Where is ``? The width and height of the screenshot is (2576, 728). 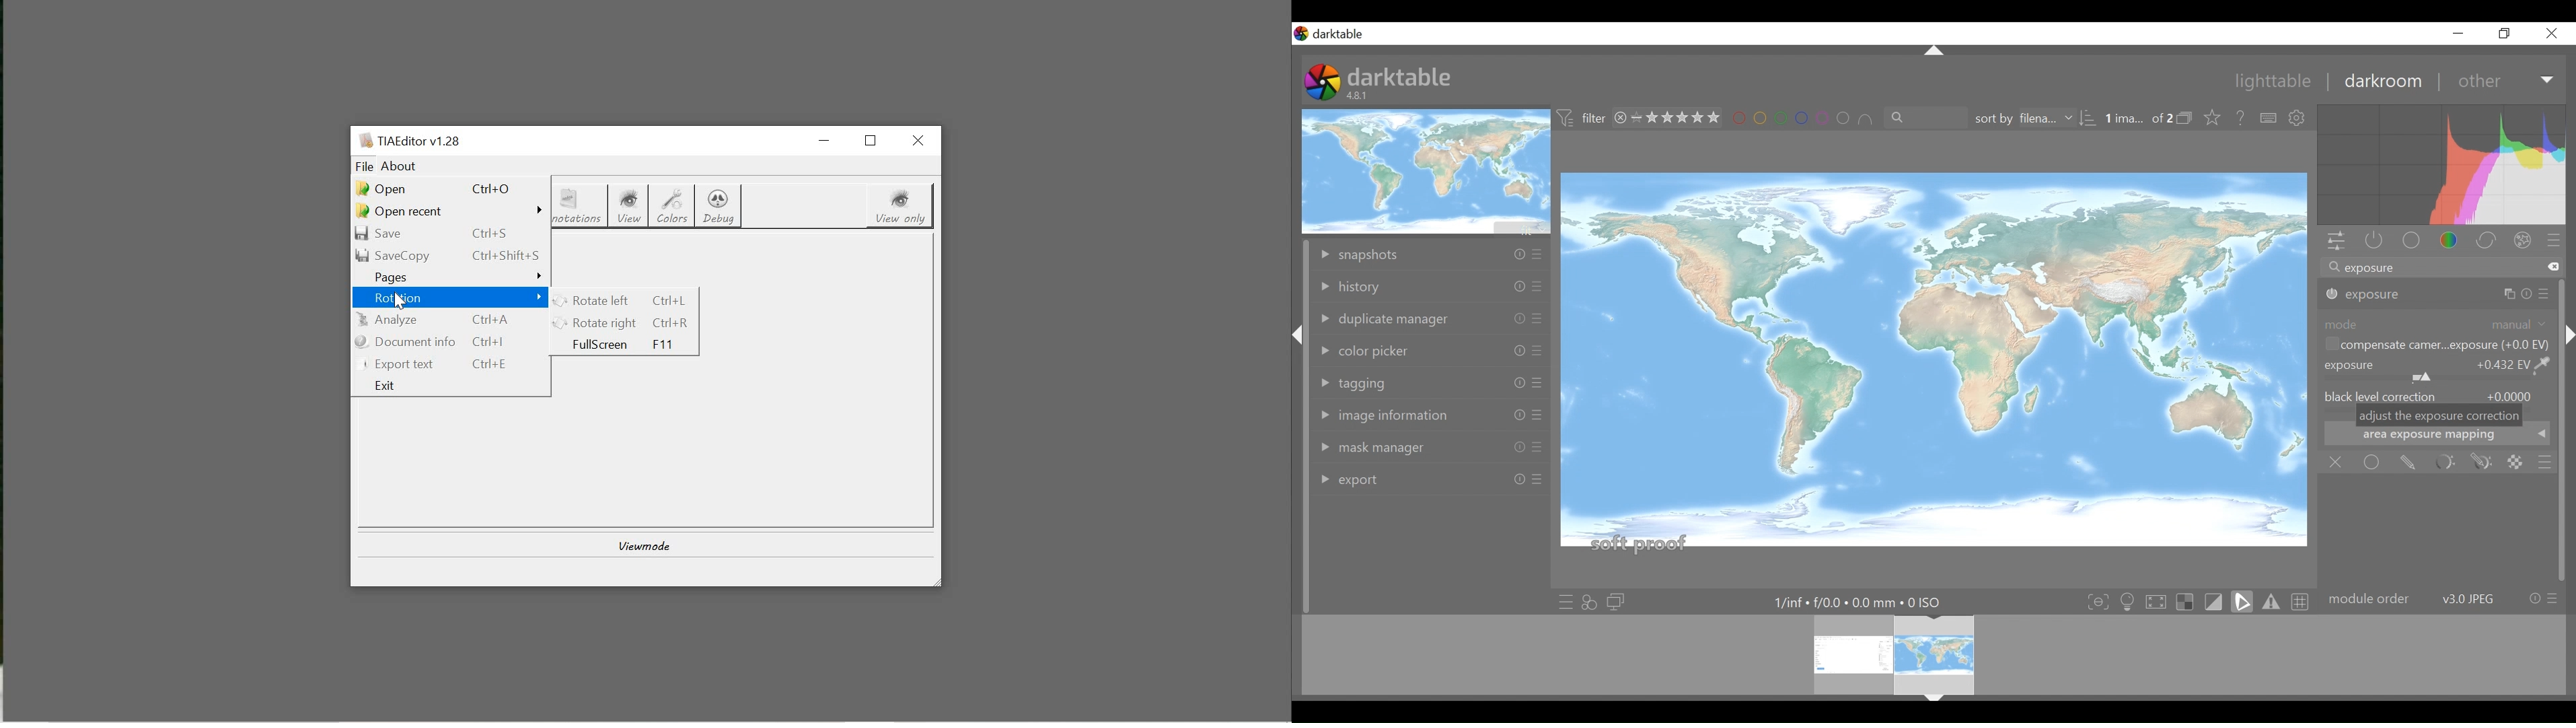
 is located at coordinates (1516, 318).